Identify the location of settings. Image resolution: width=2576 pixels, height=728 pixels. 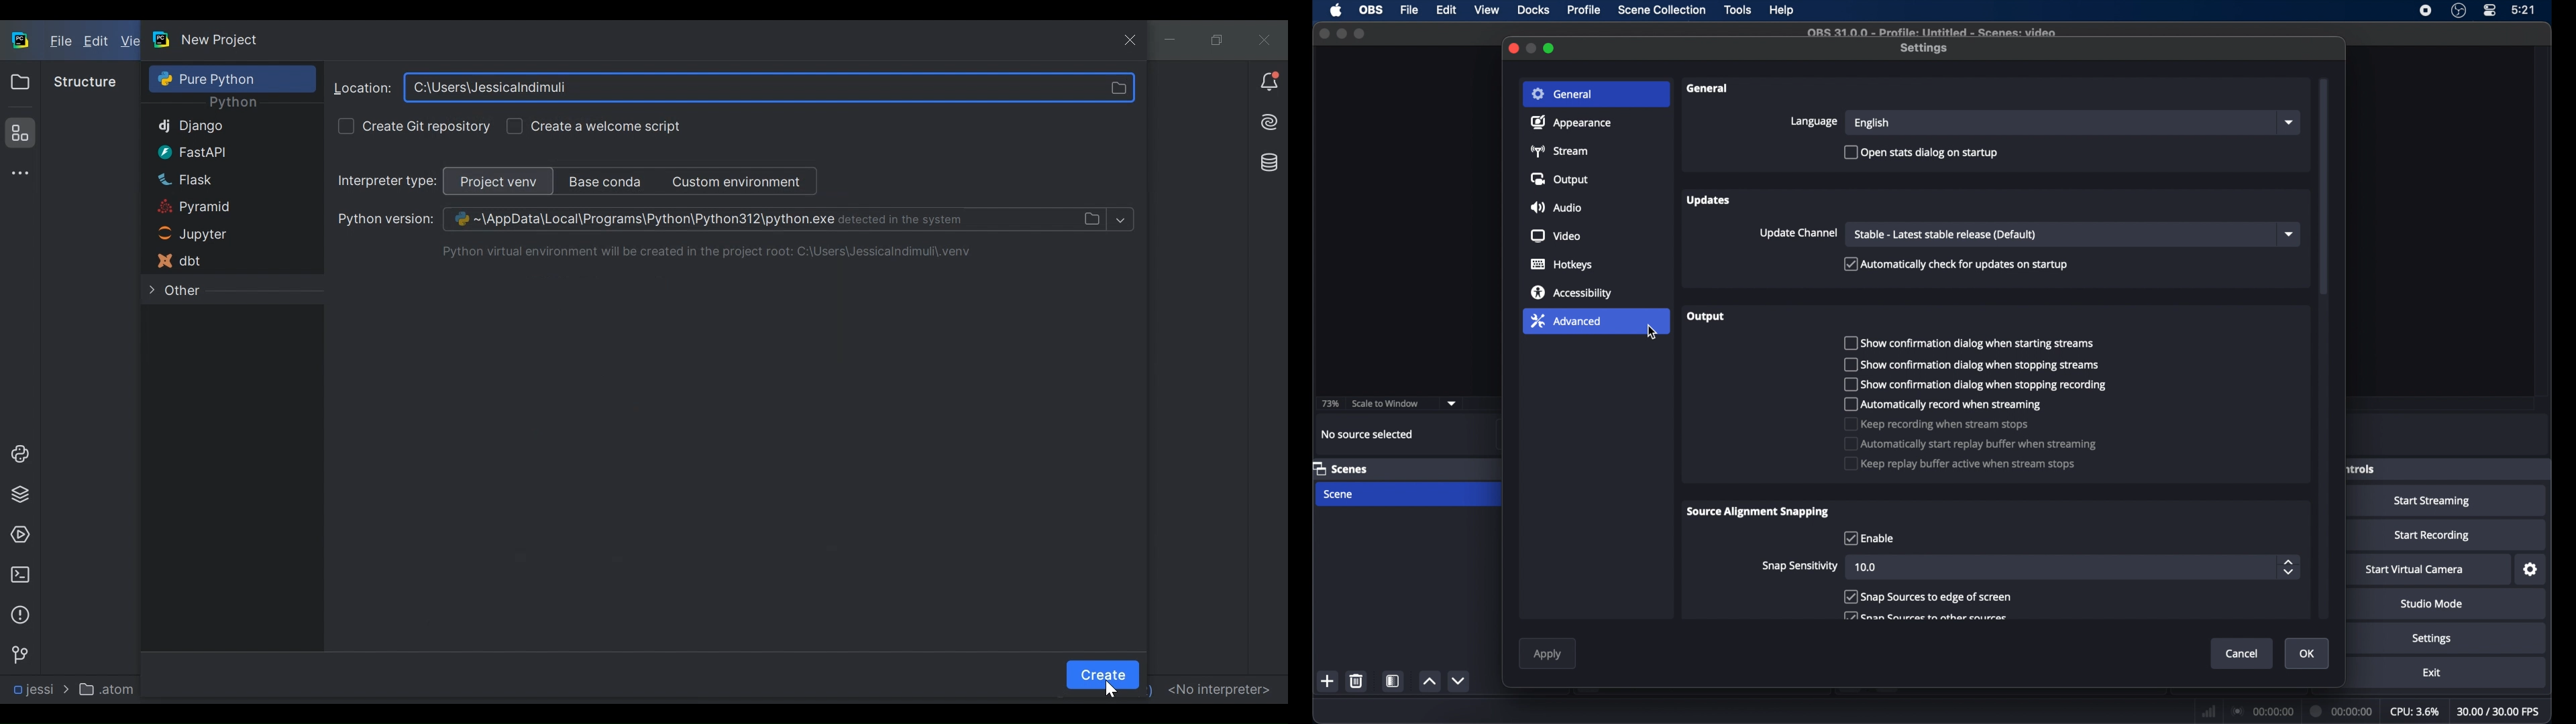
(2431, 640).